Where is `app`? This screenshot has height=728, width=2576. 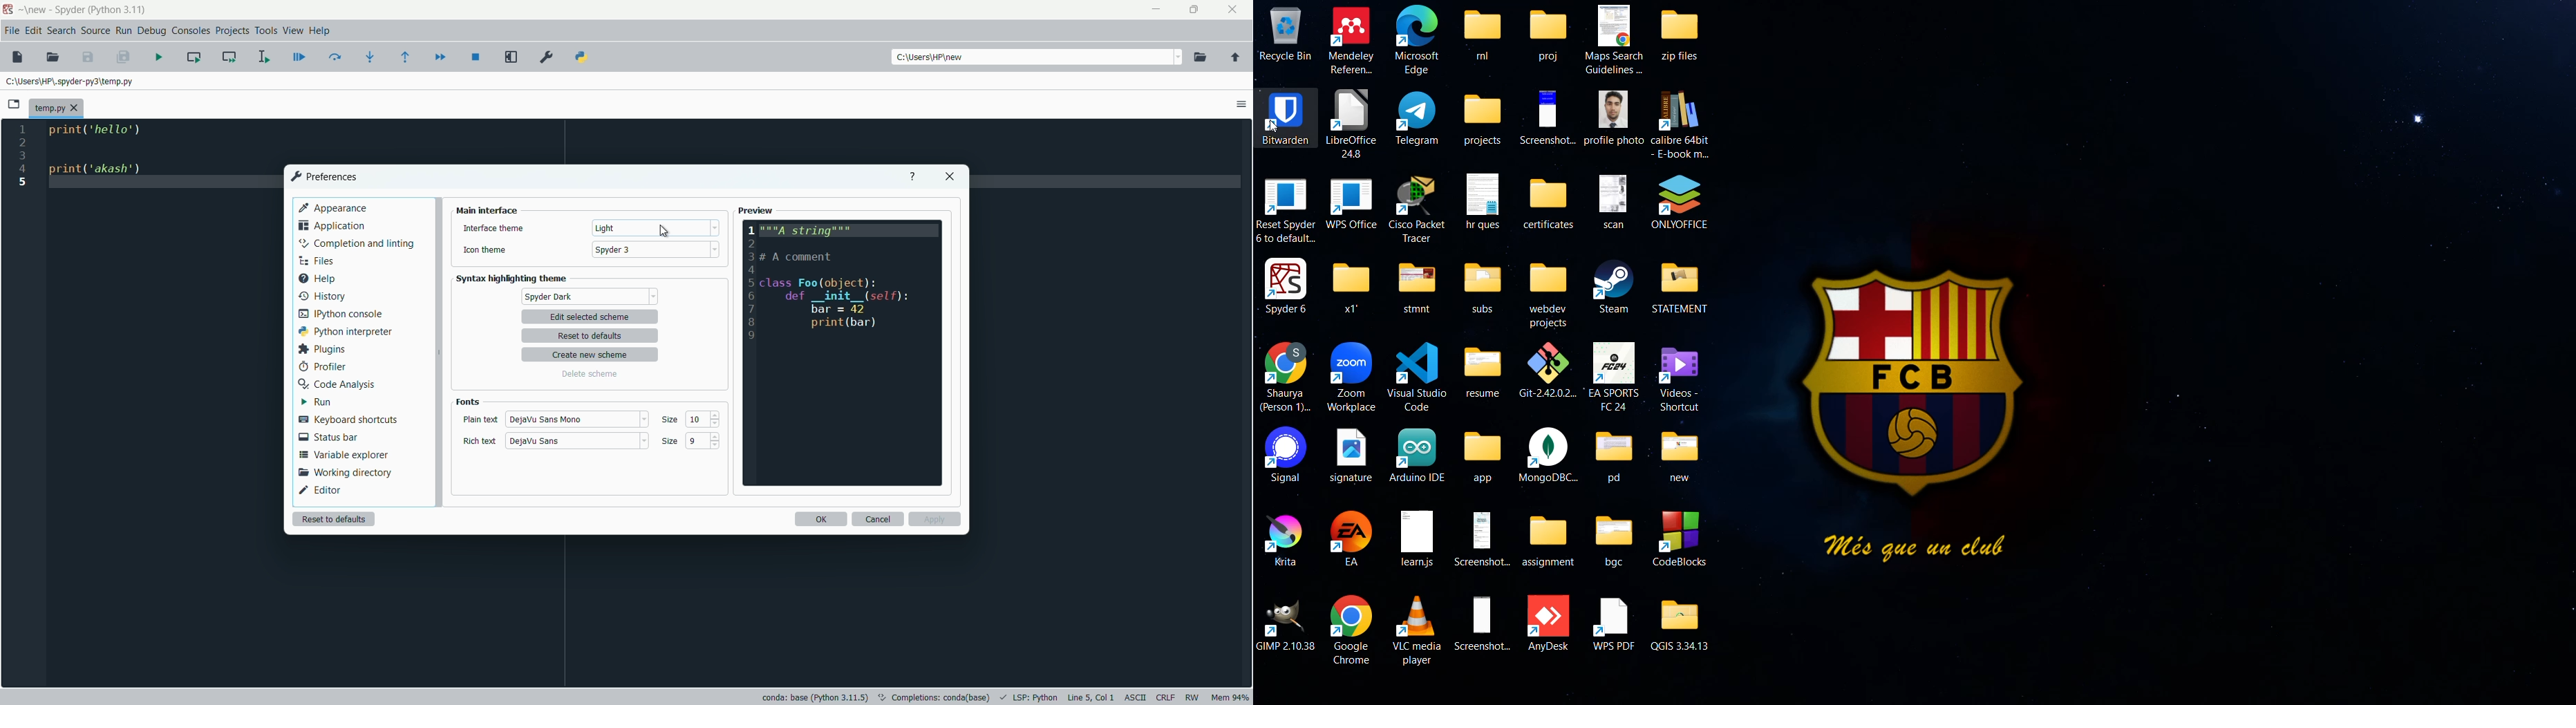
app is located at coordinates (1484, 458).